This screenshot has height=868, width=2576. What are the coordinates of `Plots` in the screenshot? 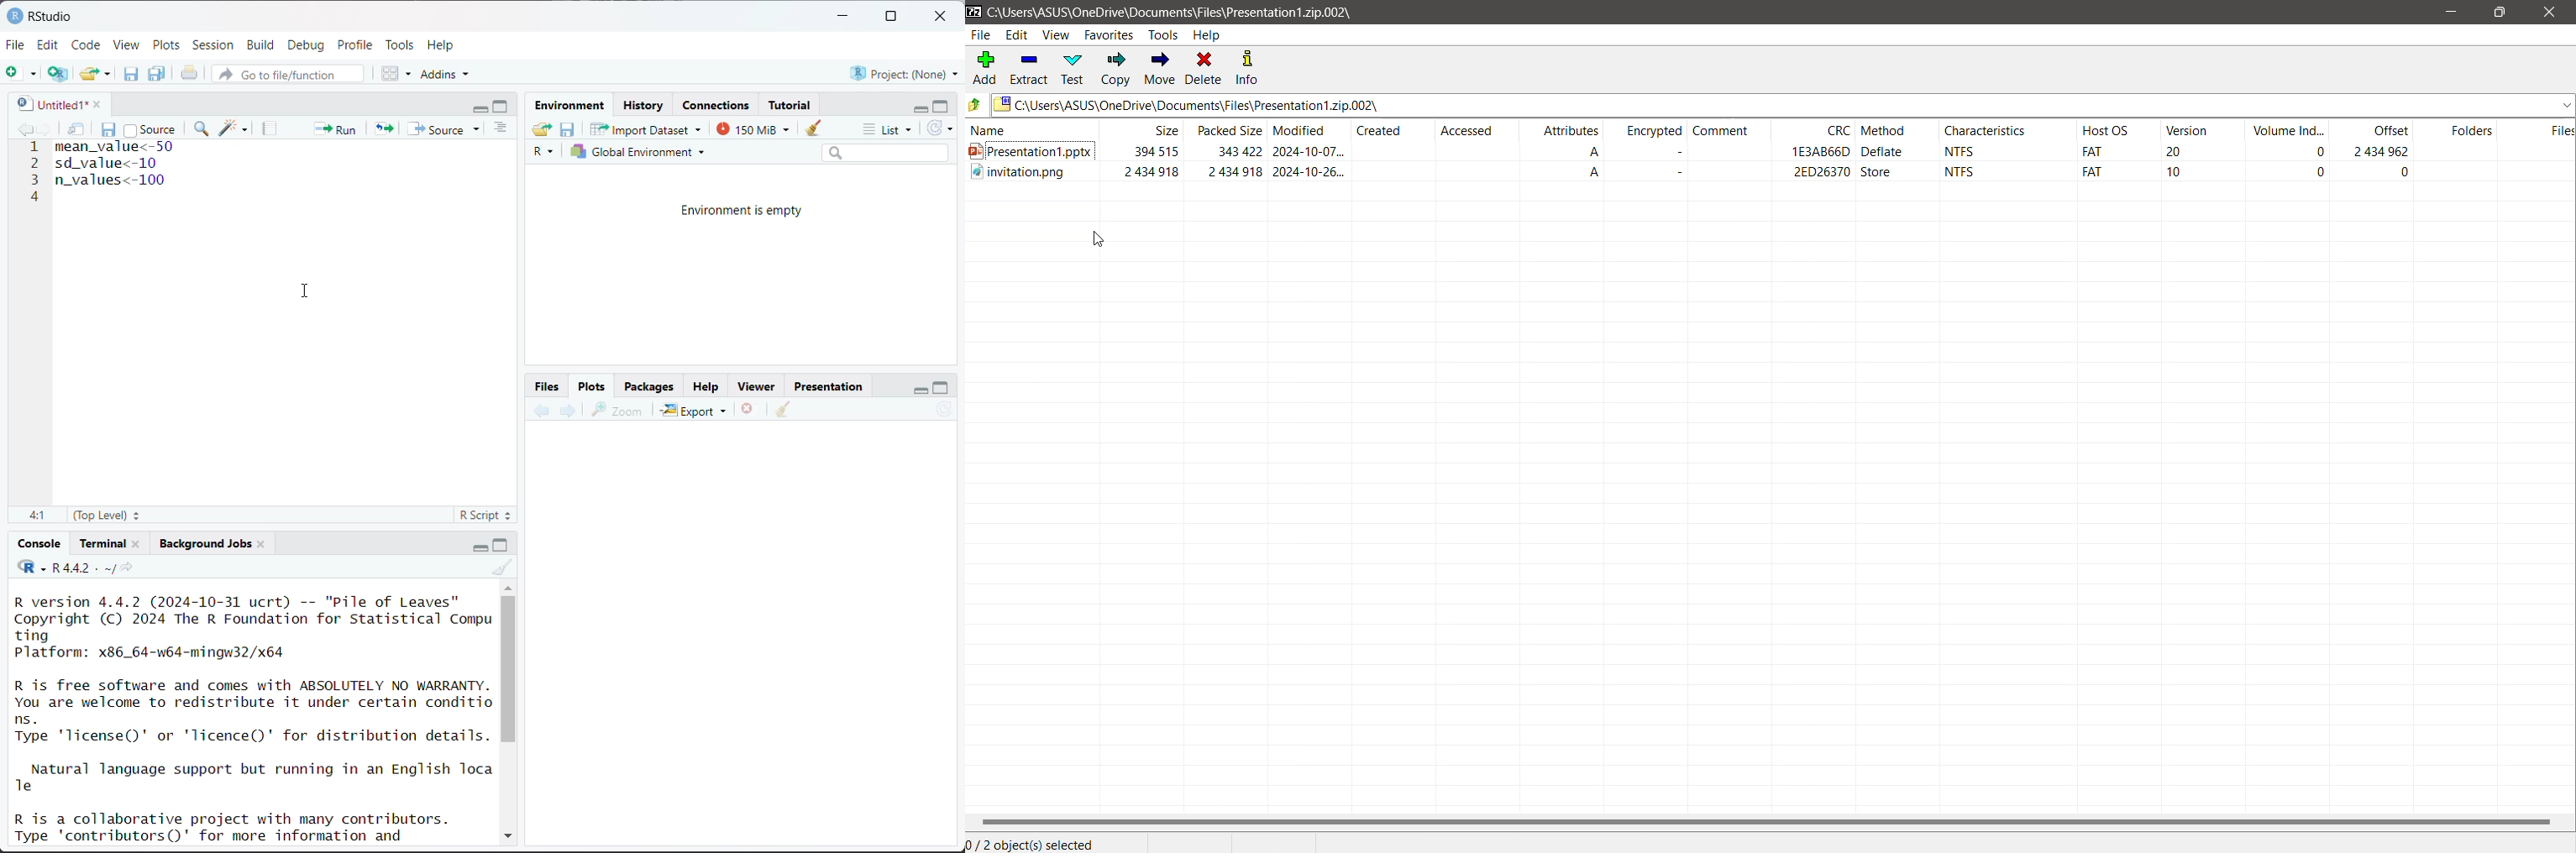 It's located at (167, 44).